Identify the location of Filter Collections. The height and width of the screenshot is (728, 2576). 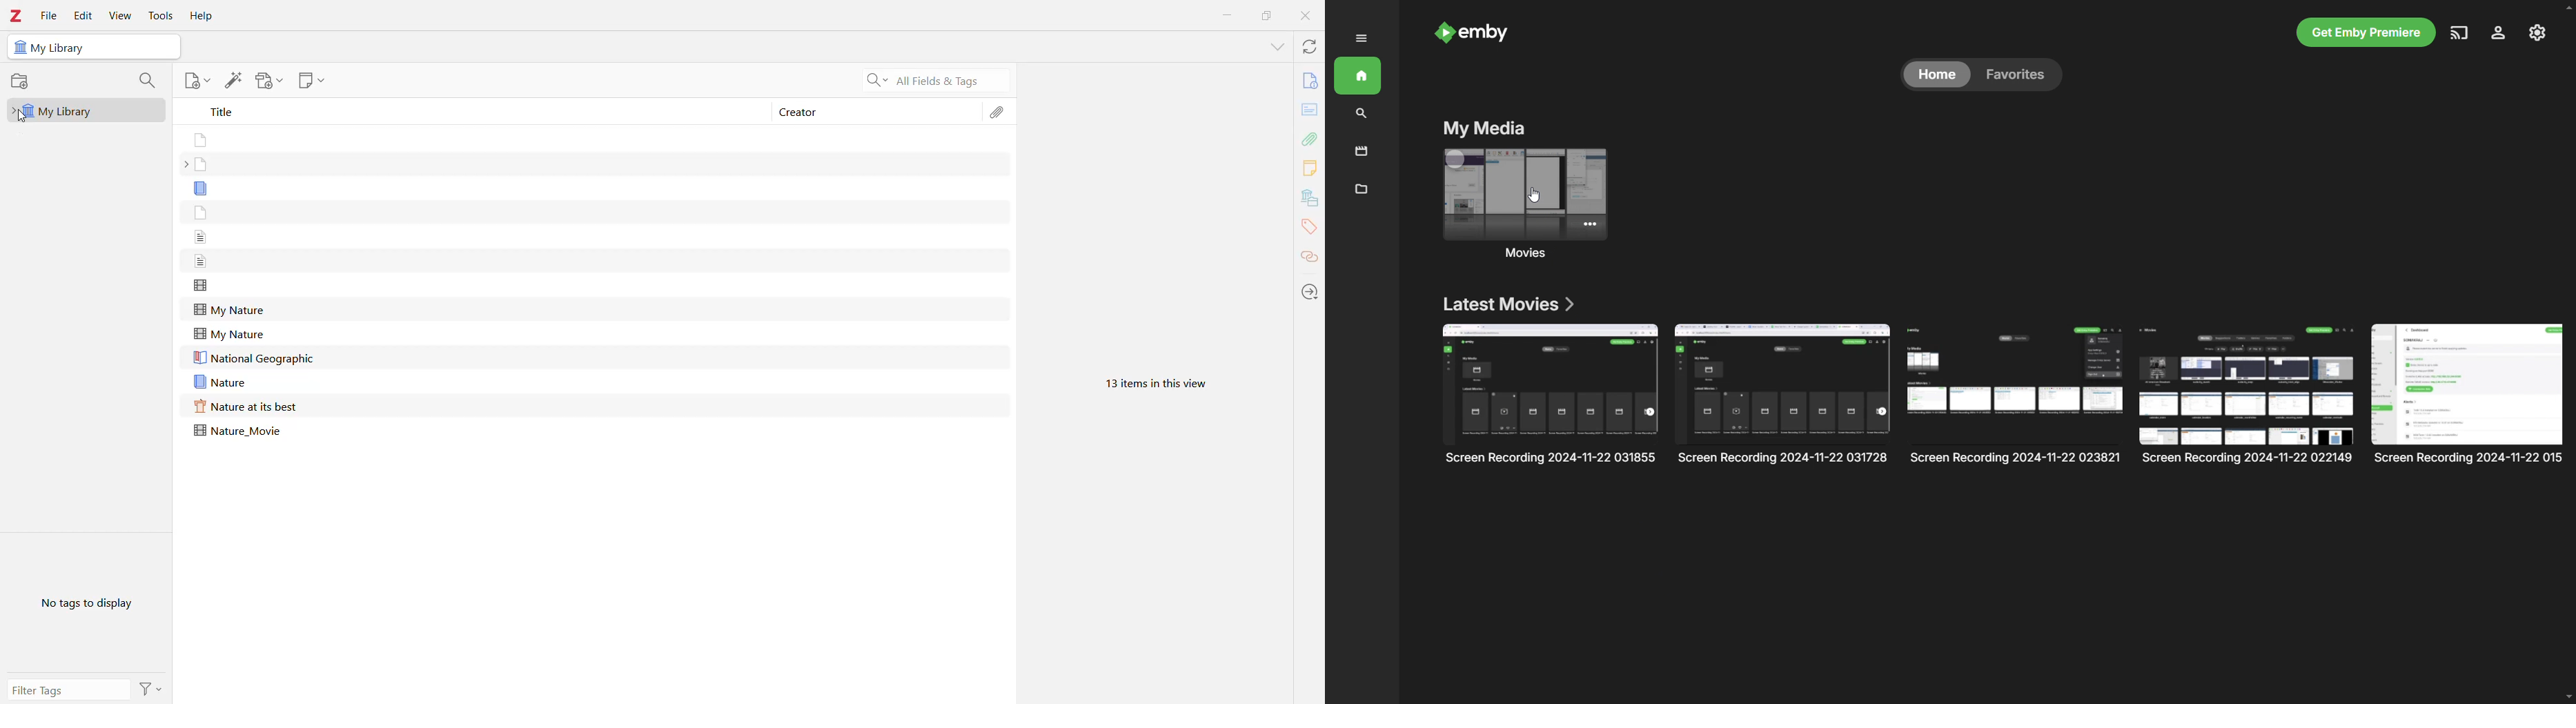
(150, 81).